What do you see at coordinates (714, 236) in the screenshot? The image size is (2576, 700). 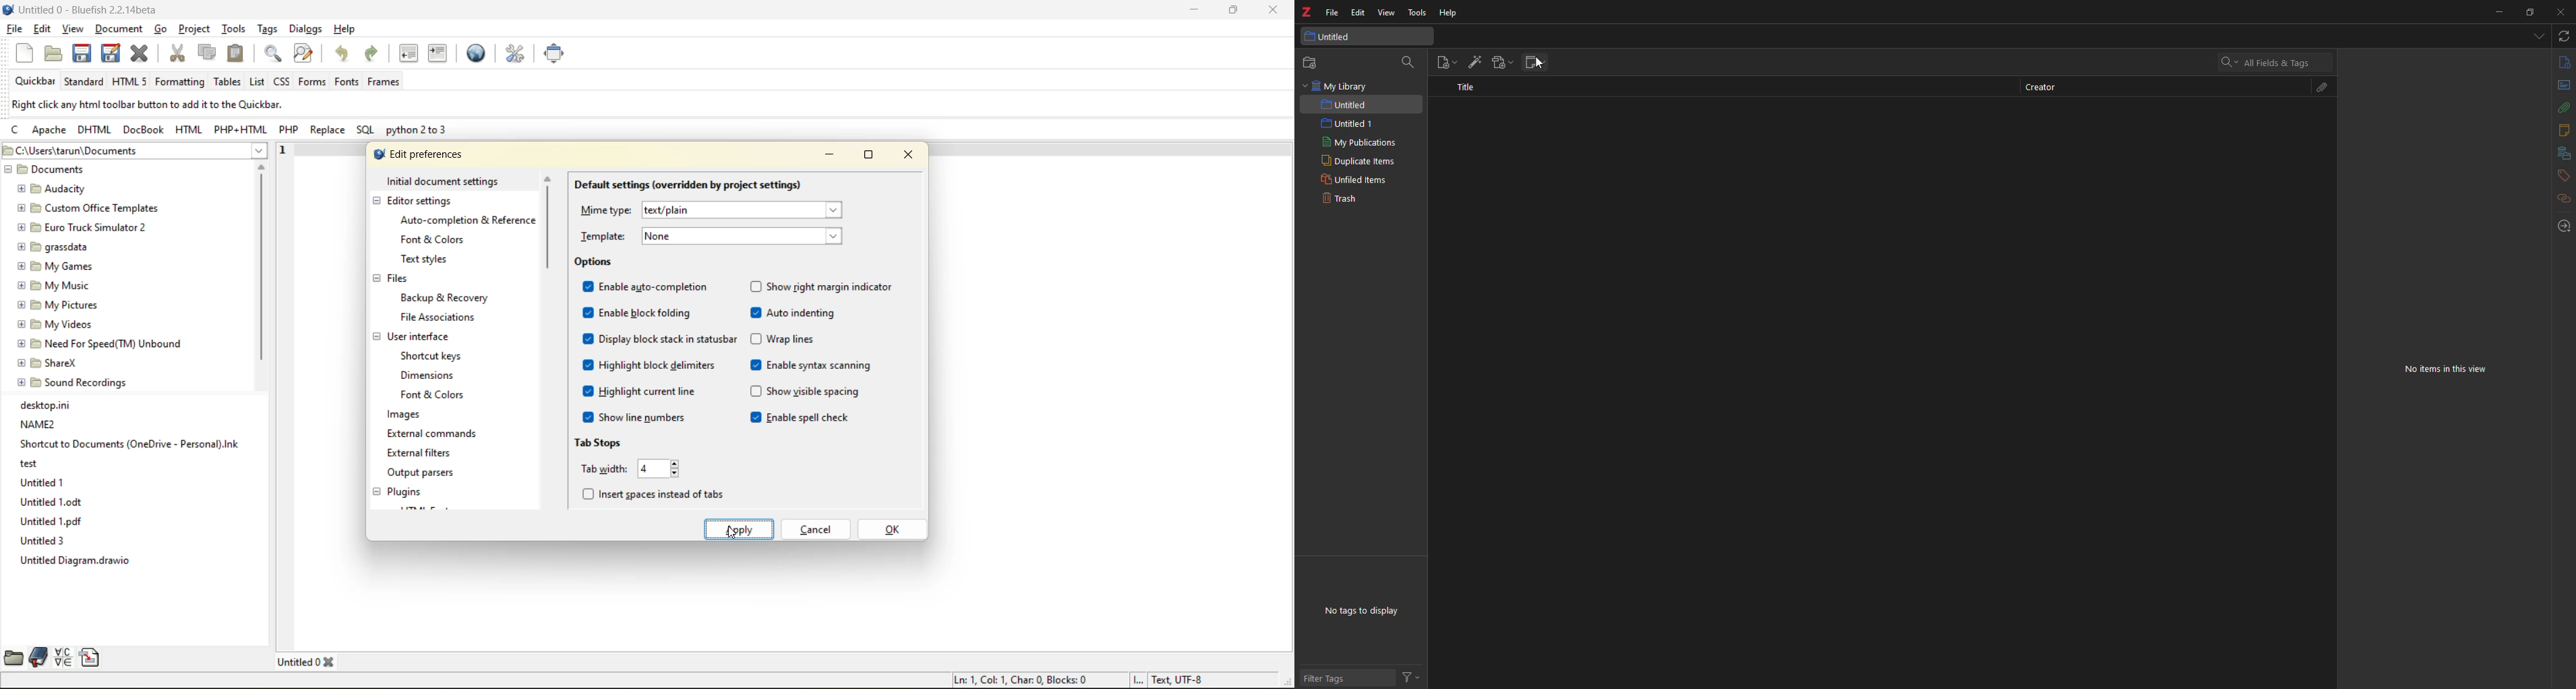 I see `template` at bounding box center [714, 236].